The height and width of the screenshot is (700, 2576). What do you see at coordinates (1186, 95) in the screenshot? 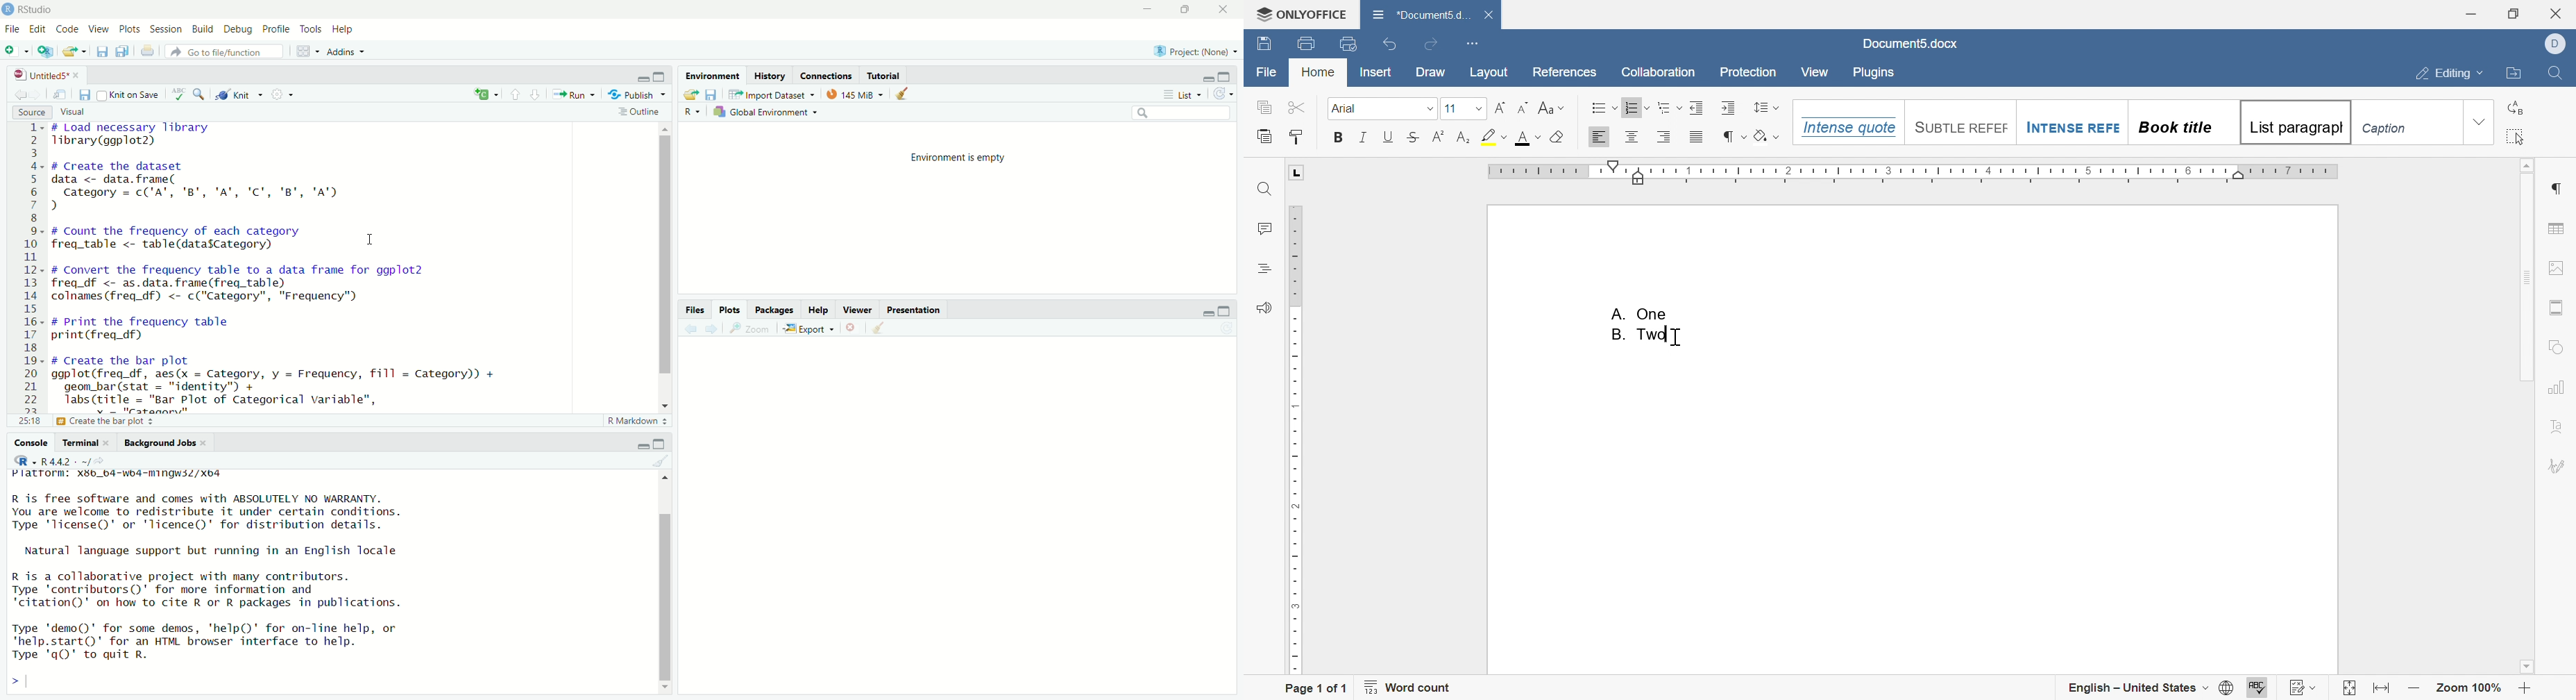
I see `list` at bounding box center [1186, 95].